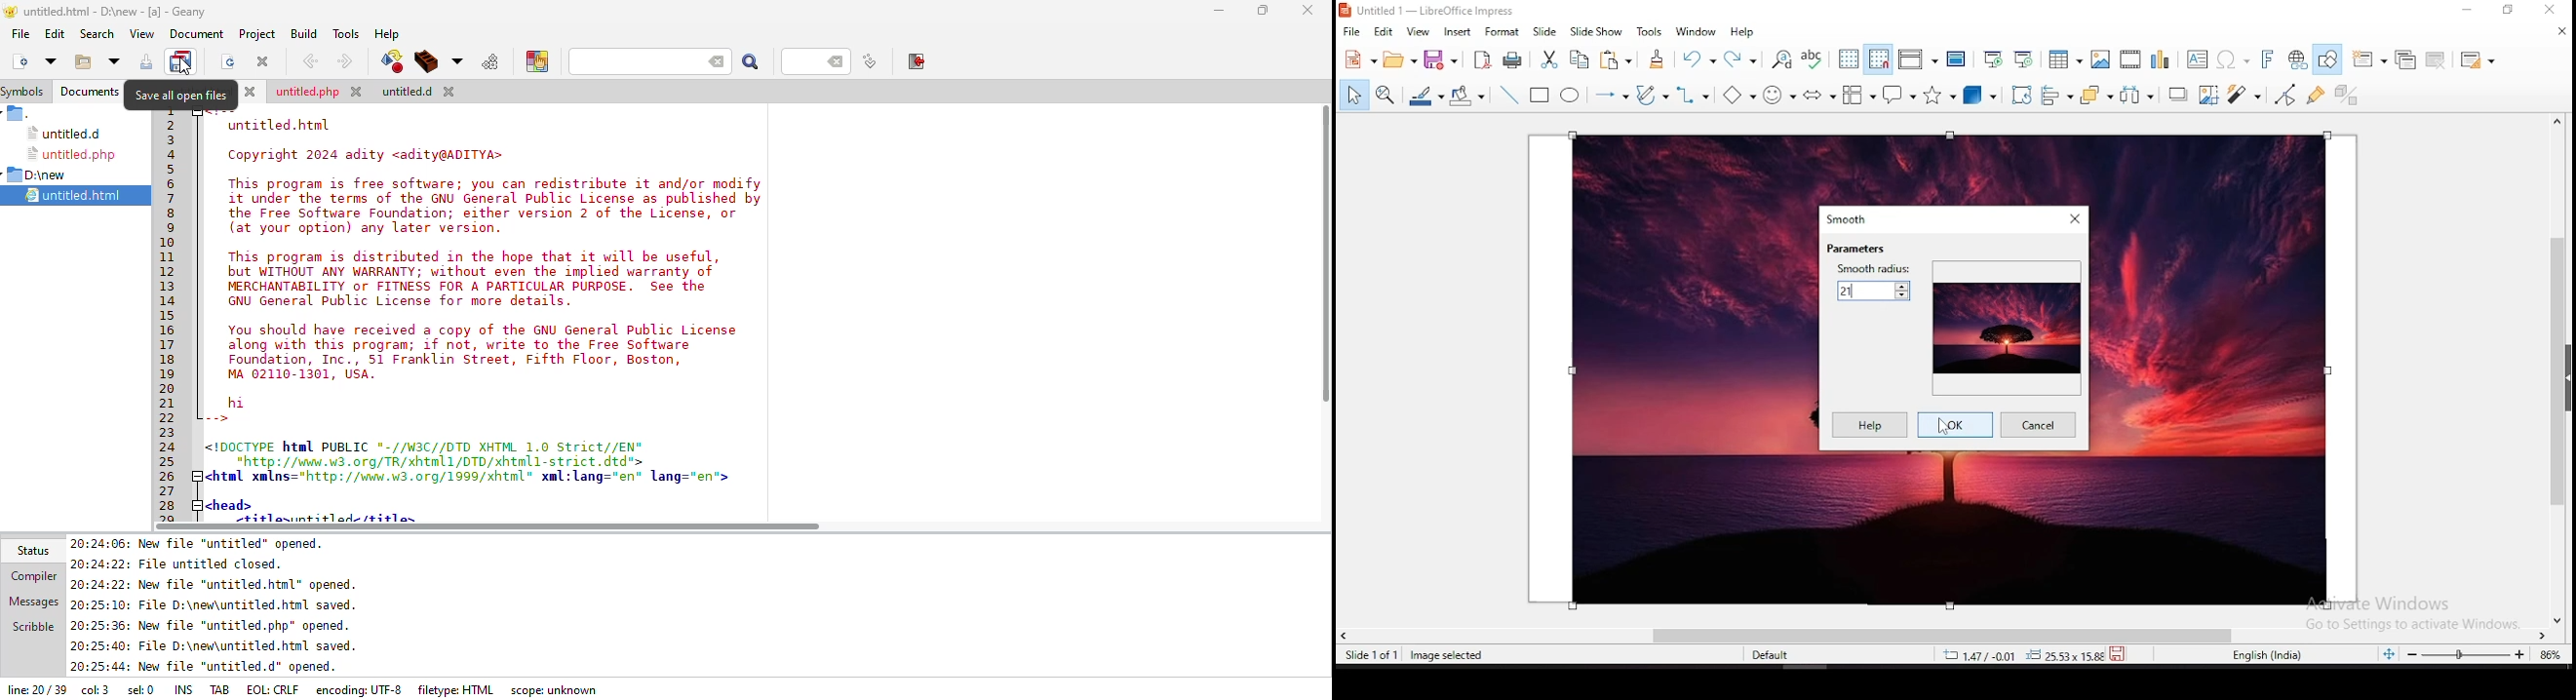  Describe the element at coordinates (2120, 652) in the screenshot. I see `save` at that location.